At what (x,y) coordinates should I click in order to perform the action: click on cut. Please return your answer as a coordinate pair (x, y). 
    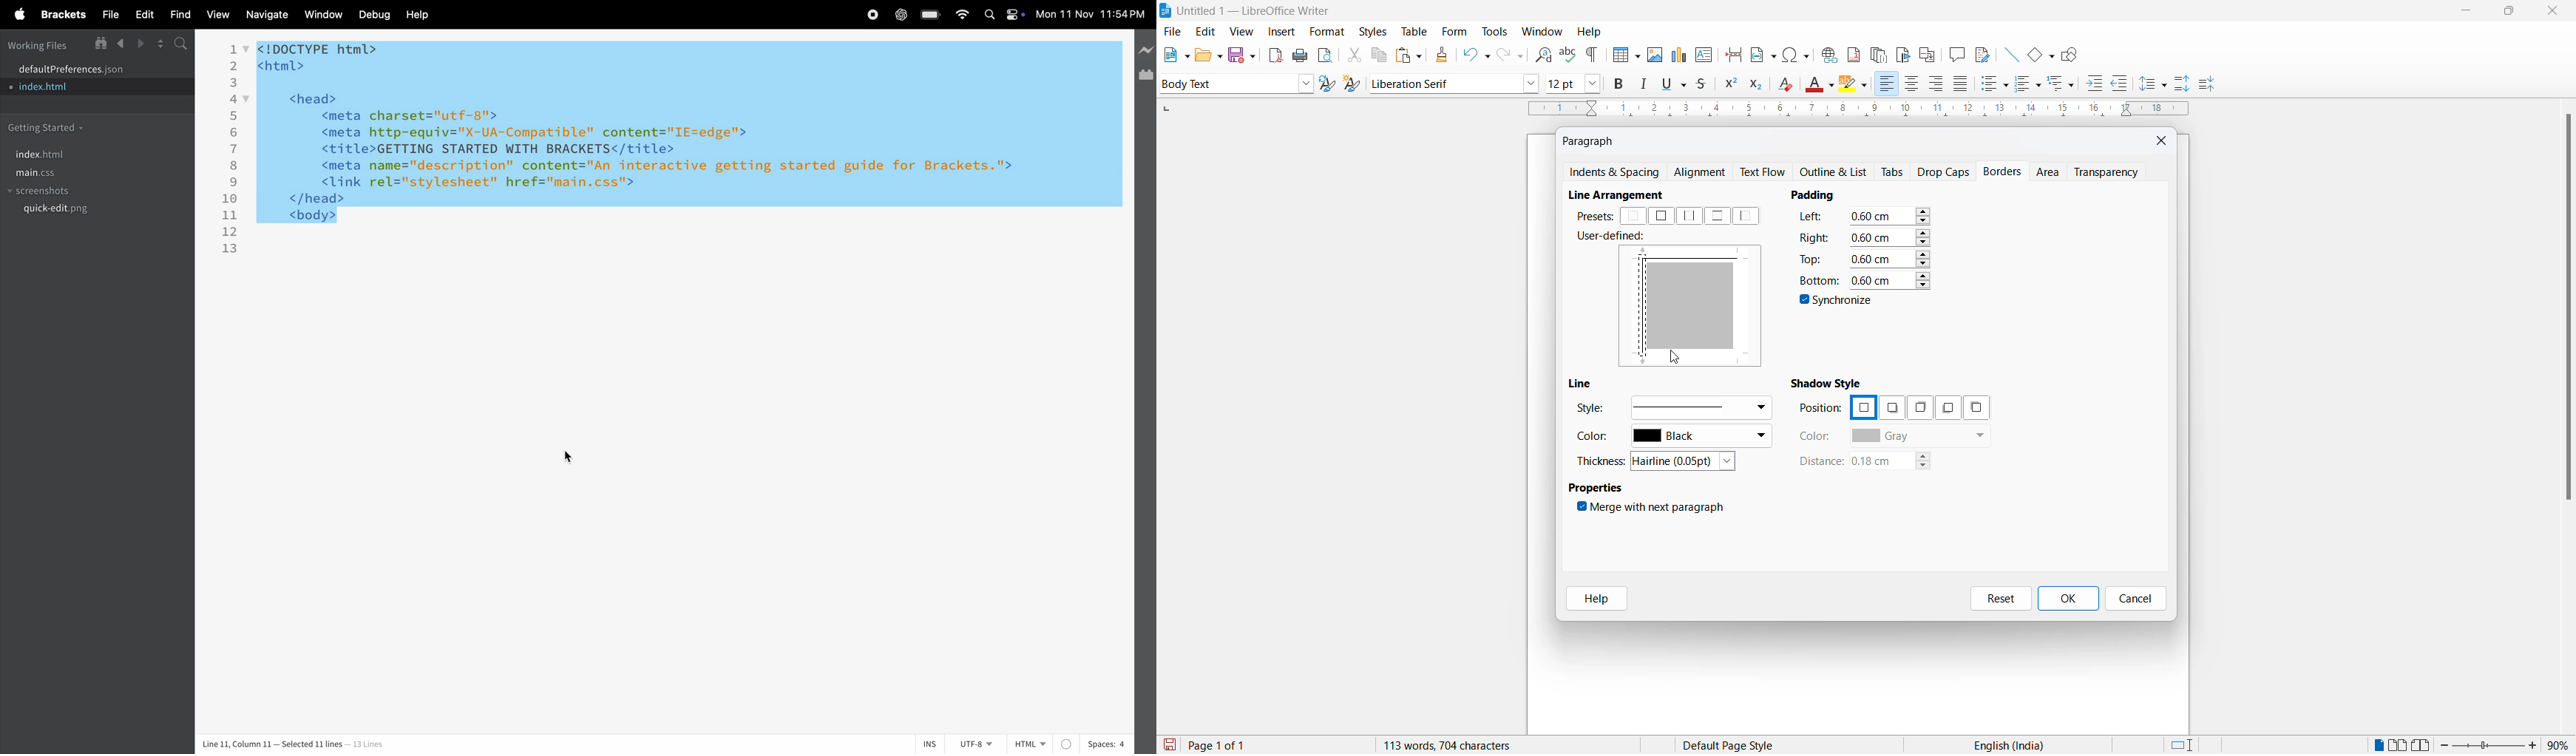
    Looking at the image, I should click on (1354, 55).